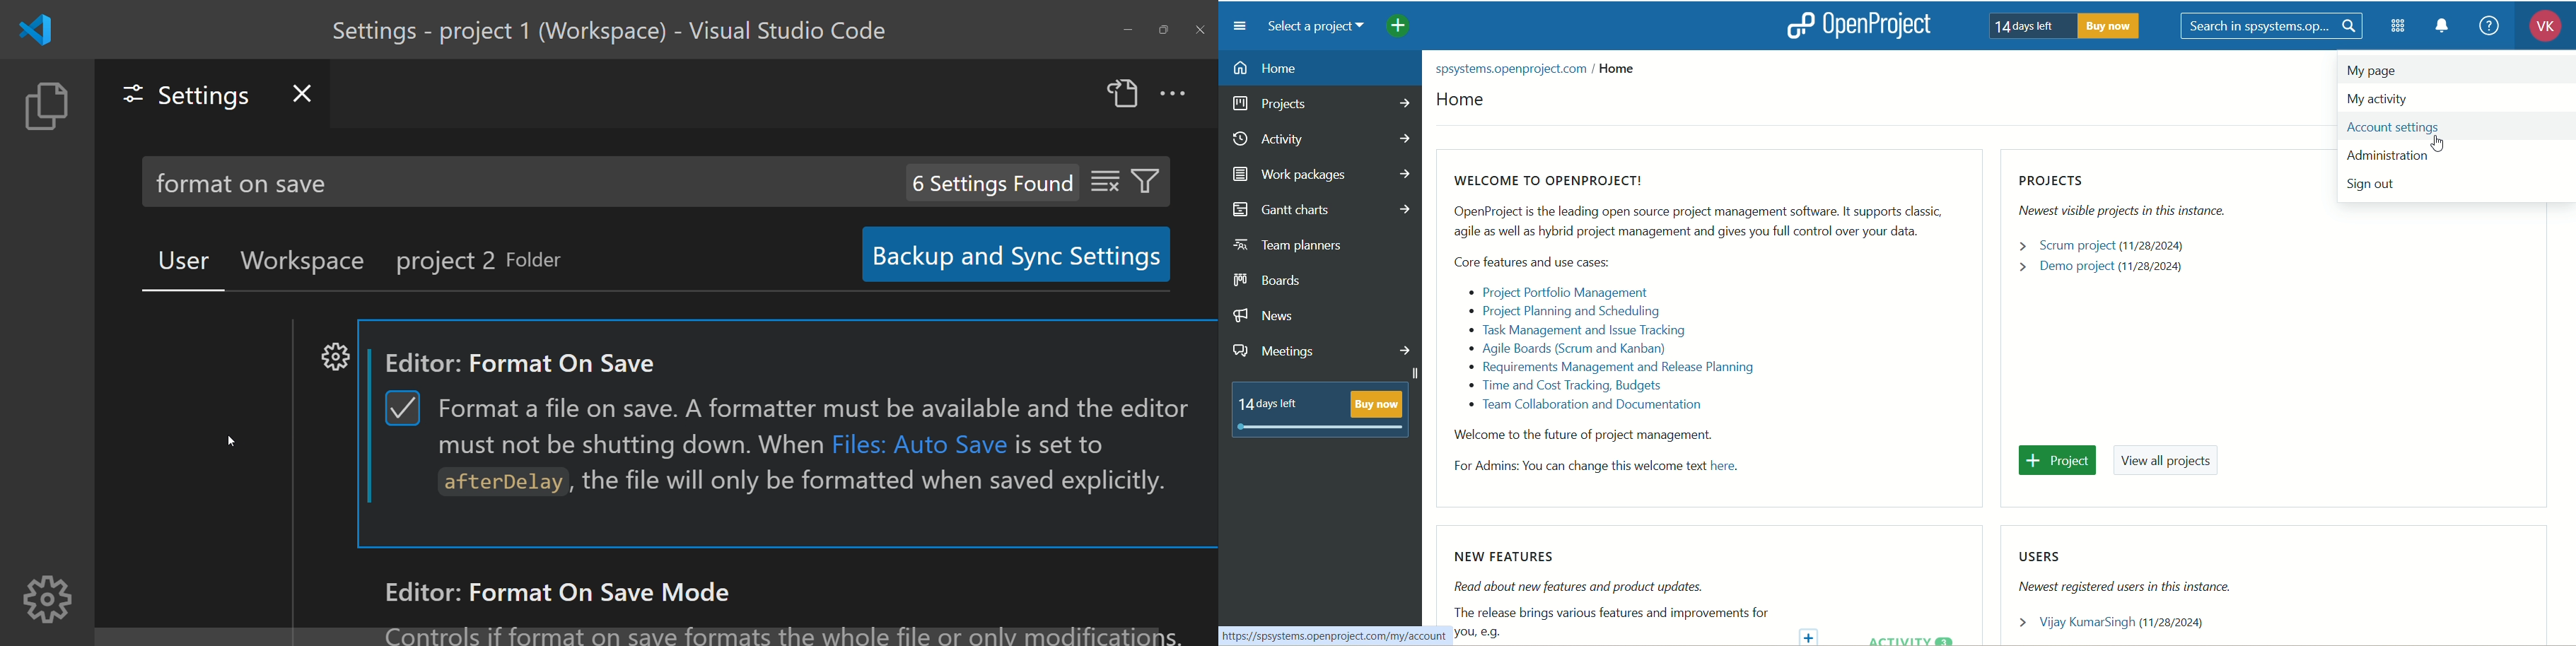 This screenshot has height=672, width=2576. Describe the element at coordinates (1321, 410) in the screenshot. I see `text` at that location.